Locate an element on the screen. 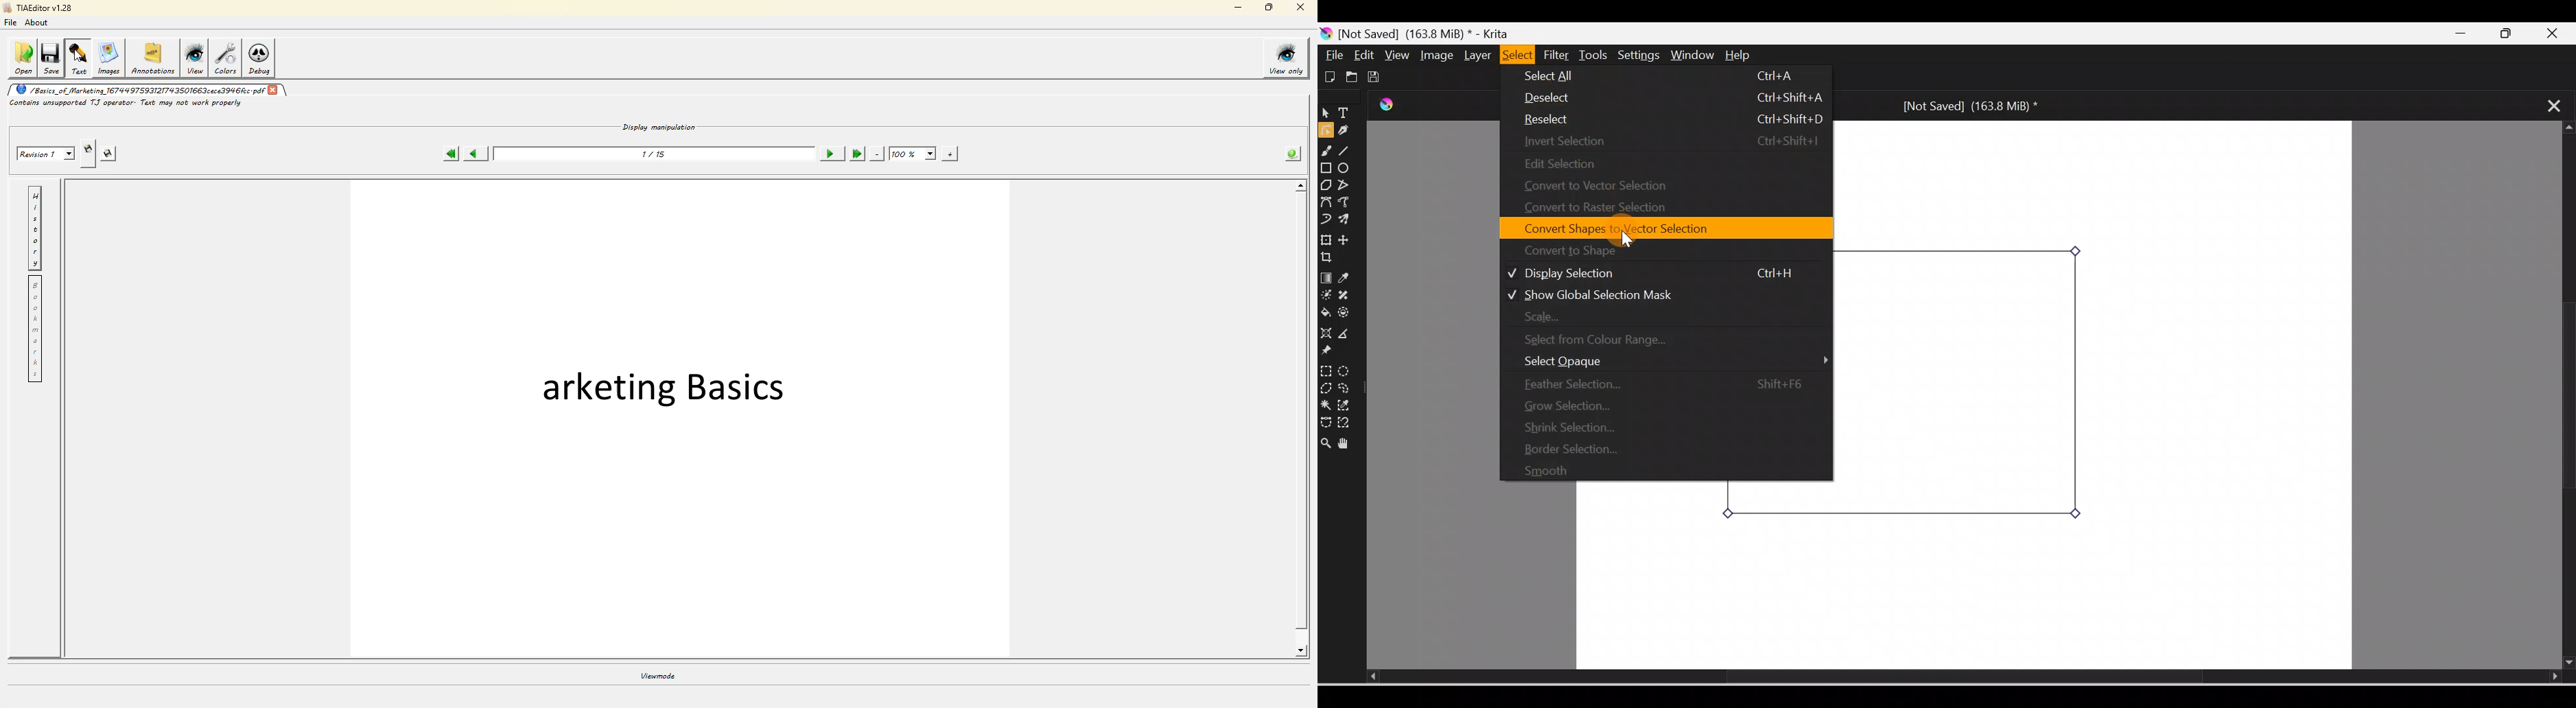 The image size is (2576, 728). Freehand brush tool is located at coordinates (1328, 153).